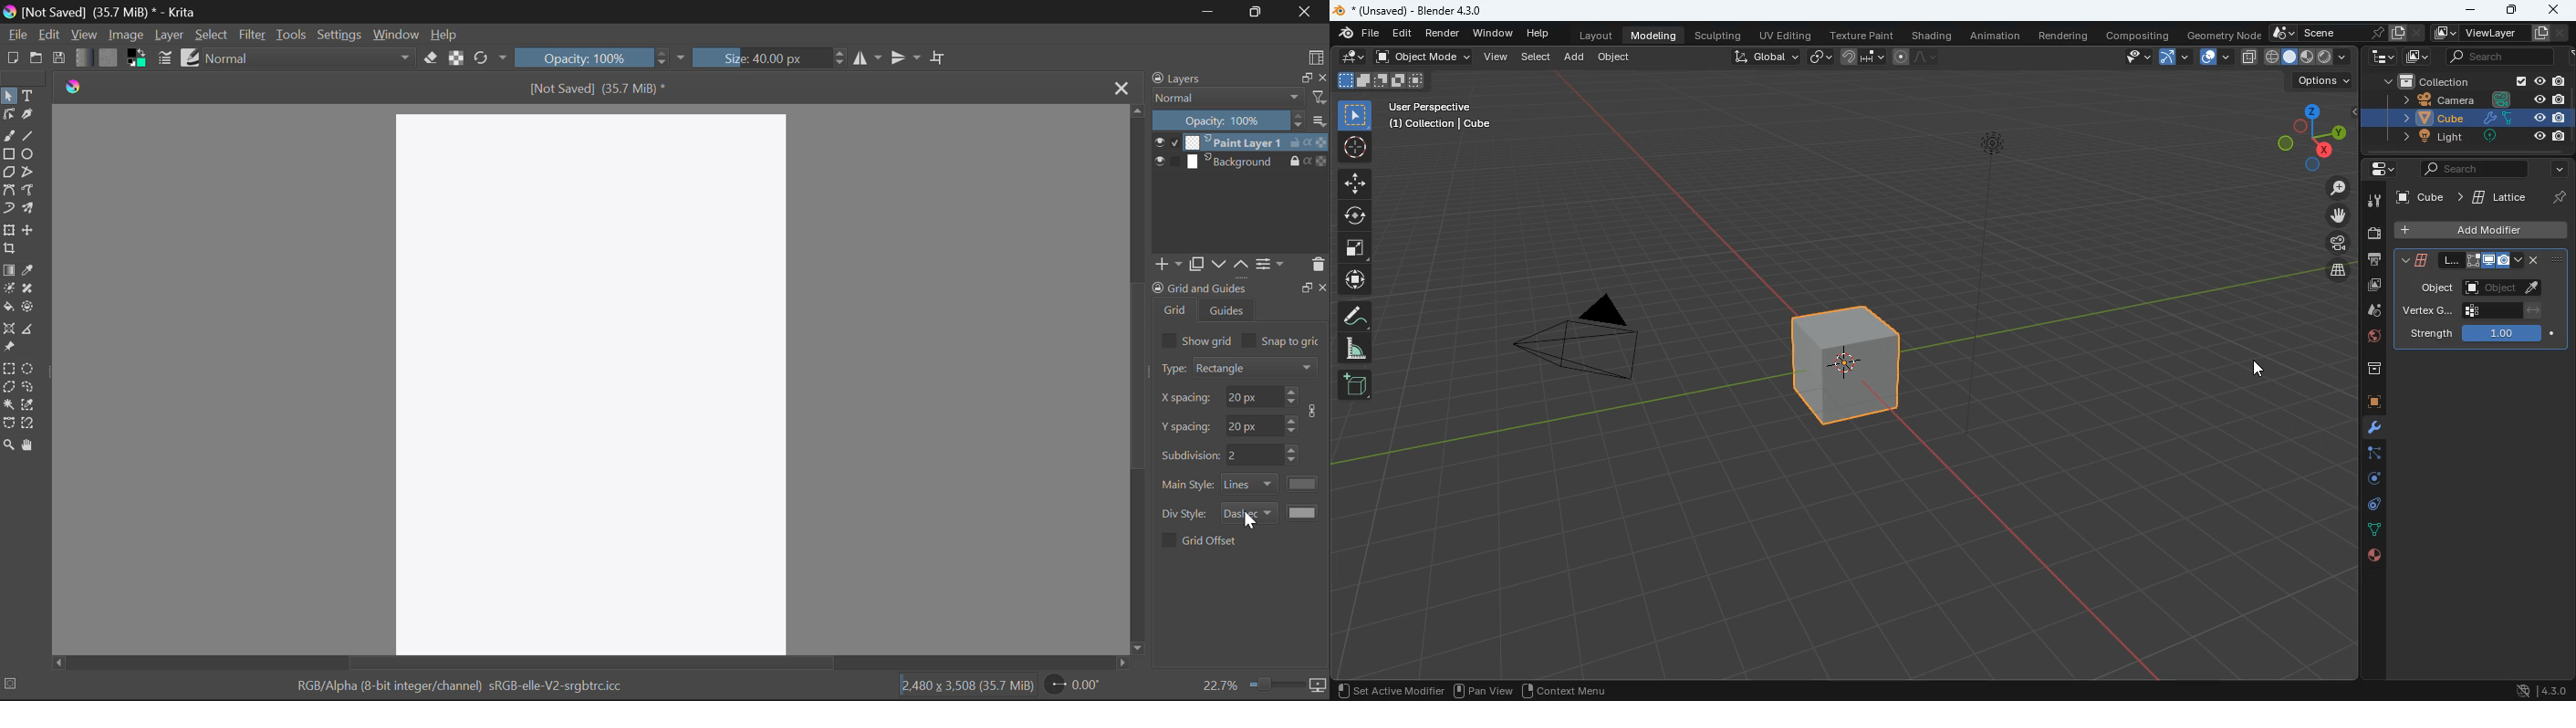 Image resolution: width=2576 pixels, height=728 pixels. I want to click on join, so click(1863, 56).